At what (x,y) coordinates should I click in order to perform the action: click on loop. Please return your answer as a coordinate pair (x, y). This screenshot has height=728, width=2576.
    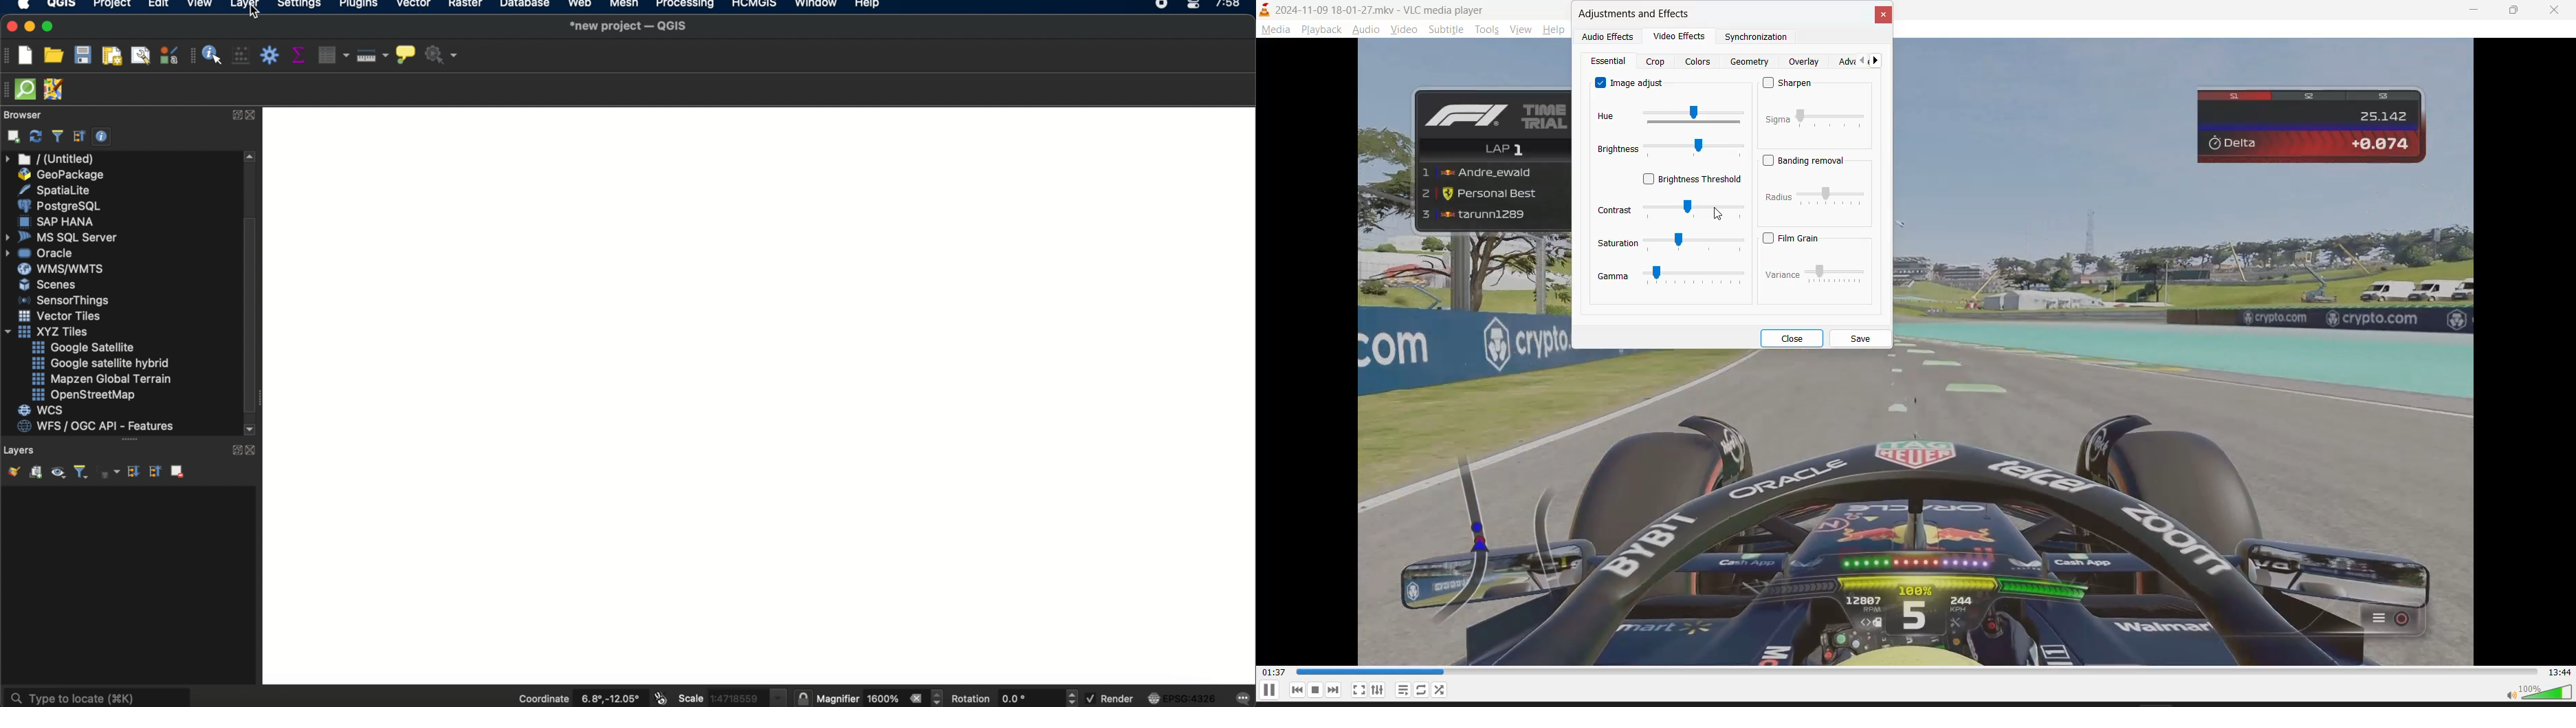
    Looking at the image, I should click on (1424, 689).